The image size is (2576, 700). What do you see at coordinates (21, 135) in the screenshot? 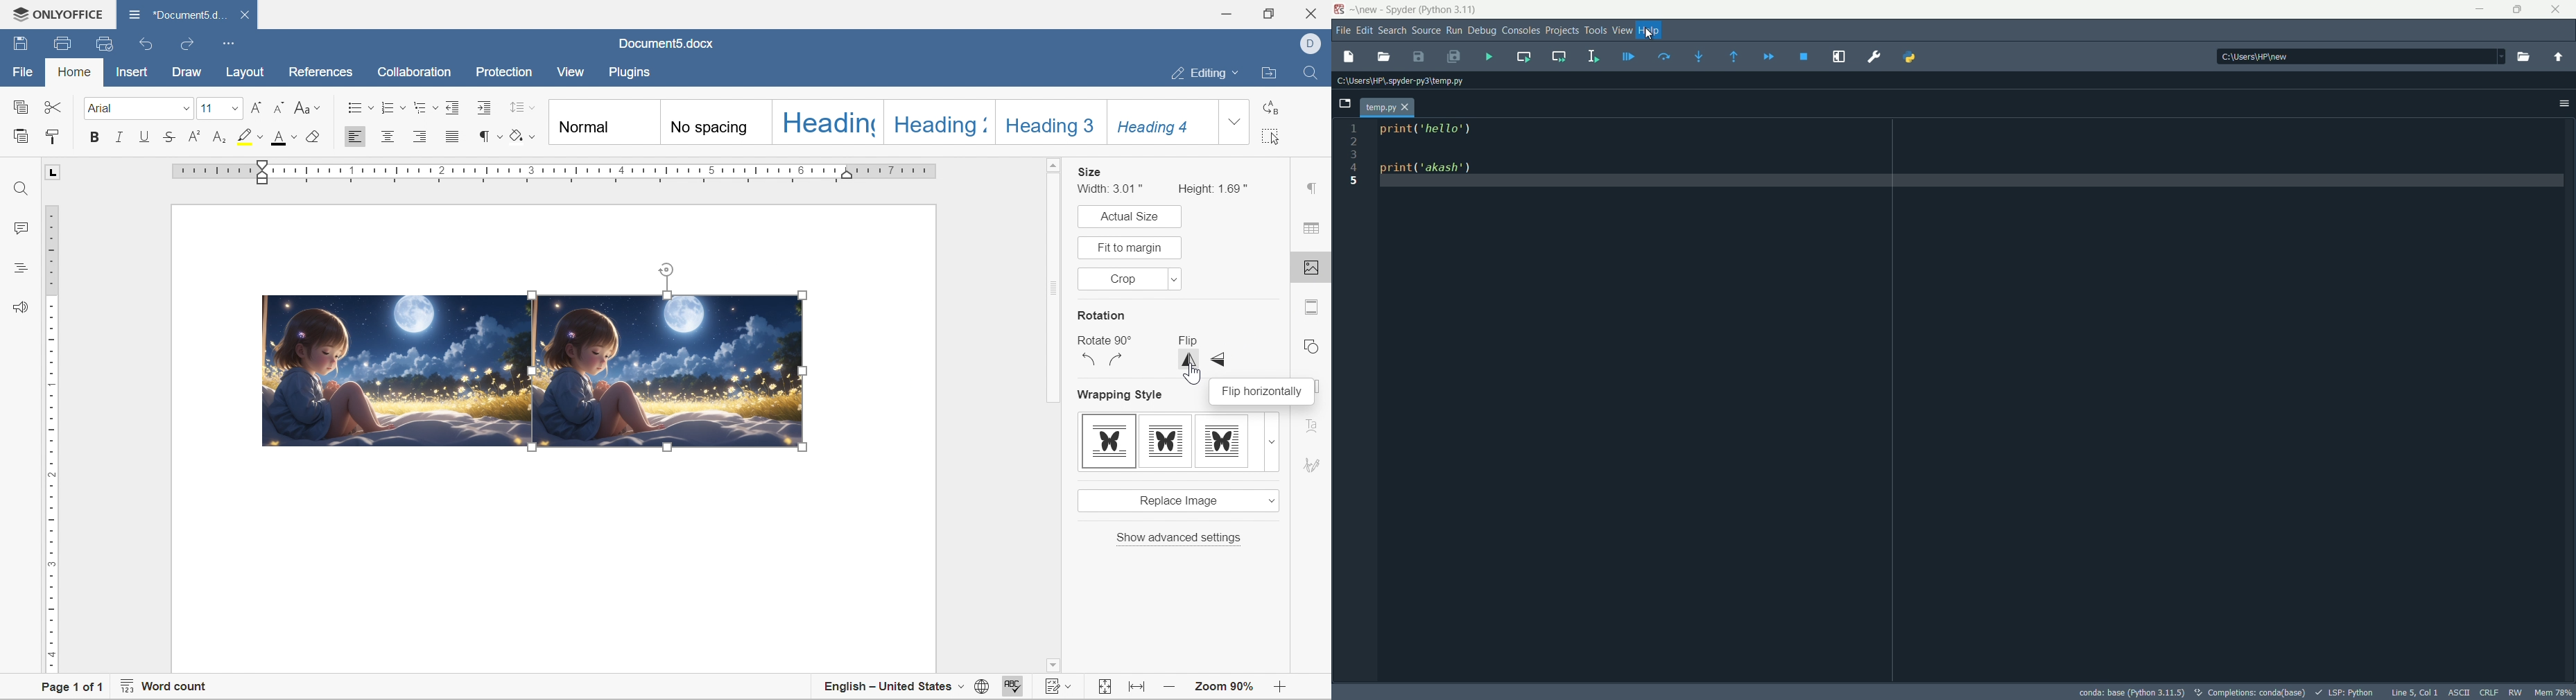
I see `paste` at bounding box center [21, 135].